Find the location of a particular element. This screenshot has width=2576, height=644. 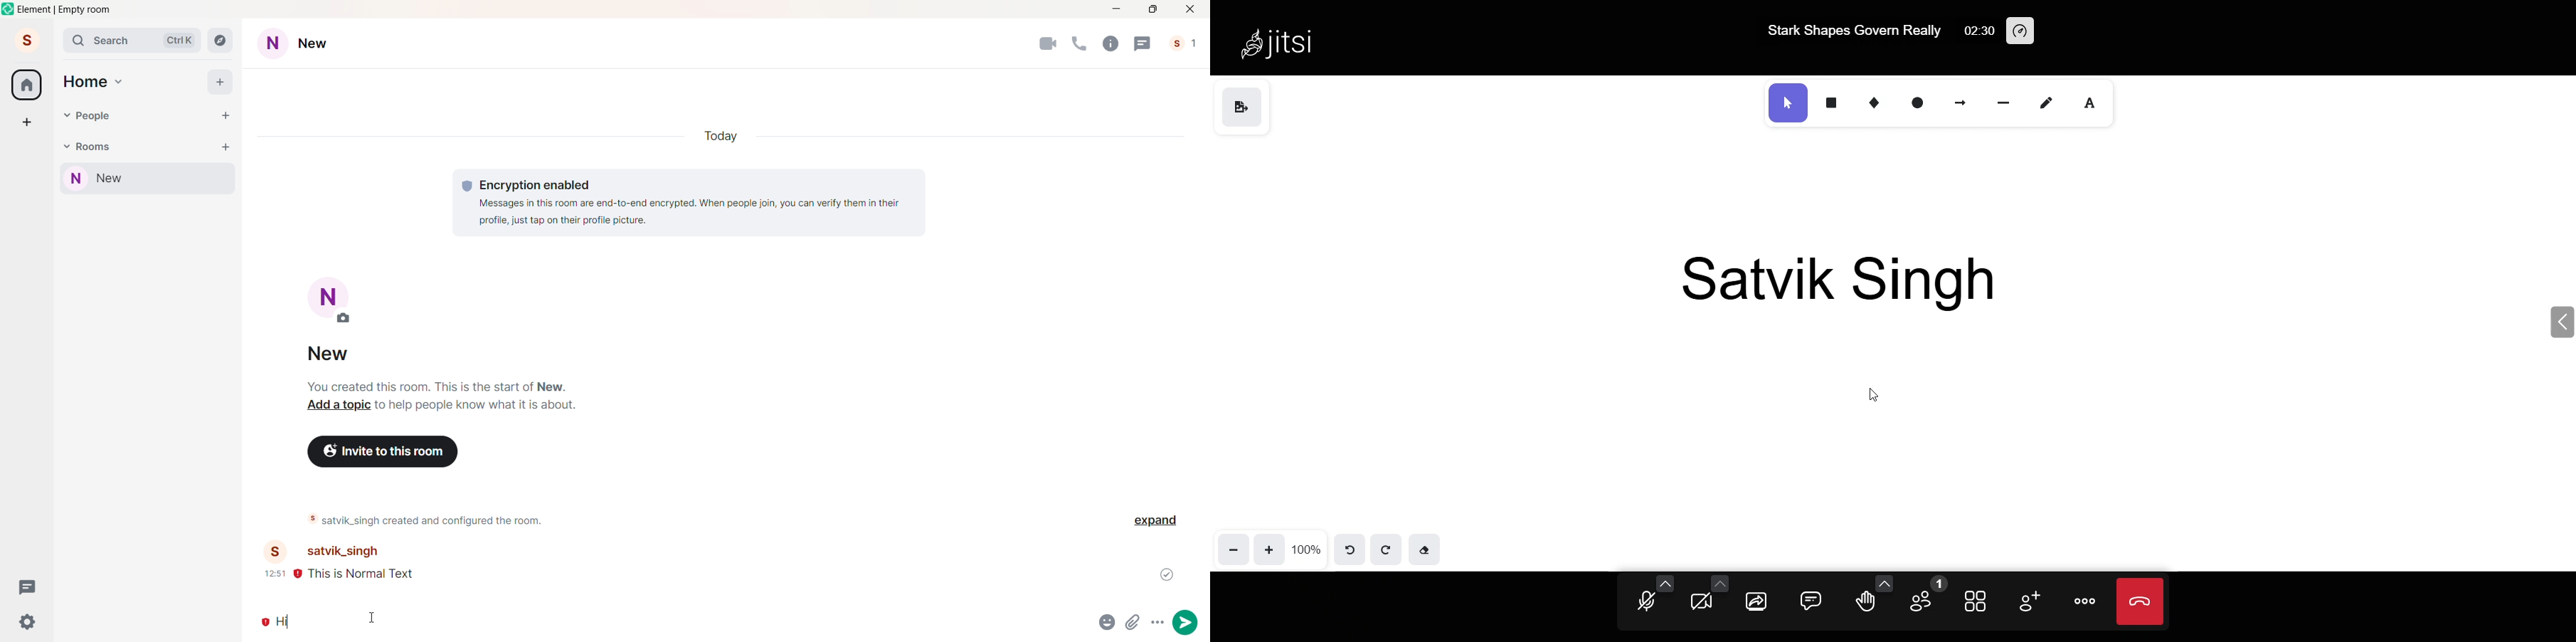

element | empty room is located at coordinates (65, 9).